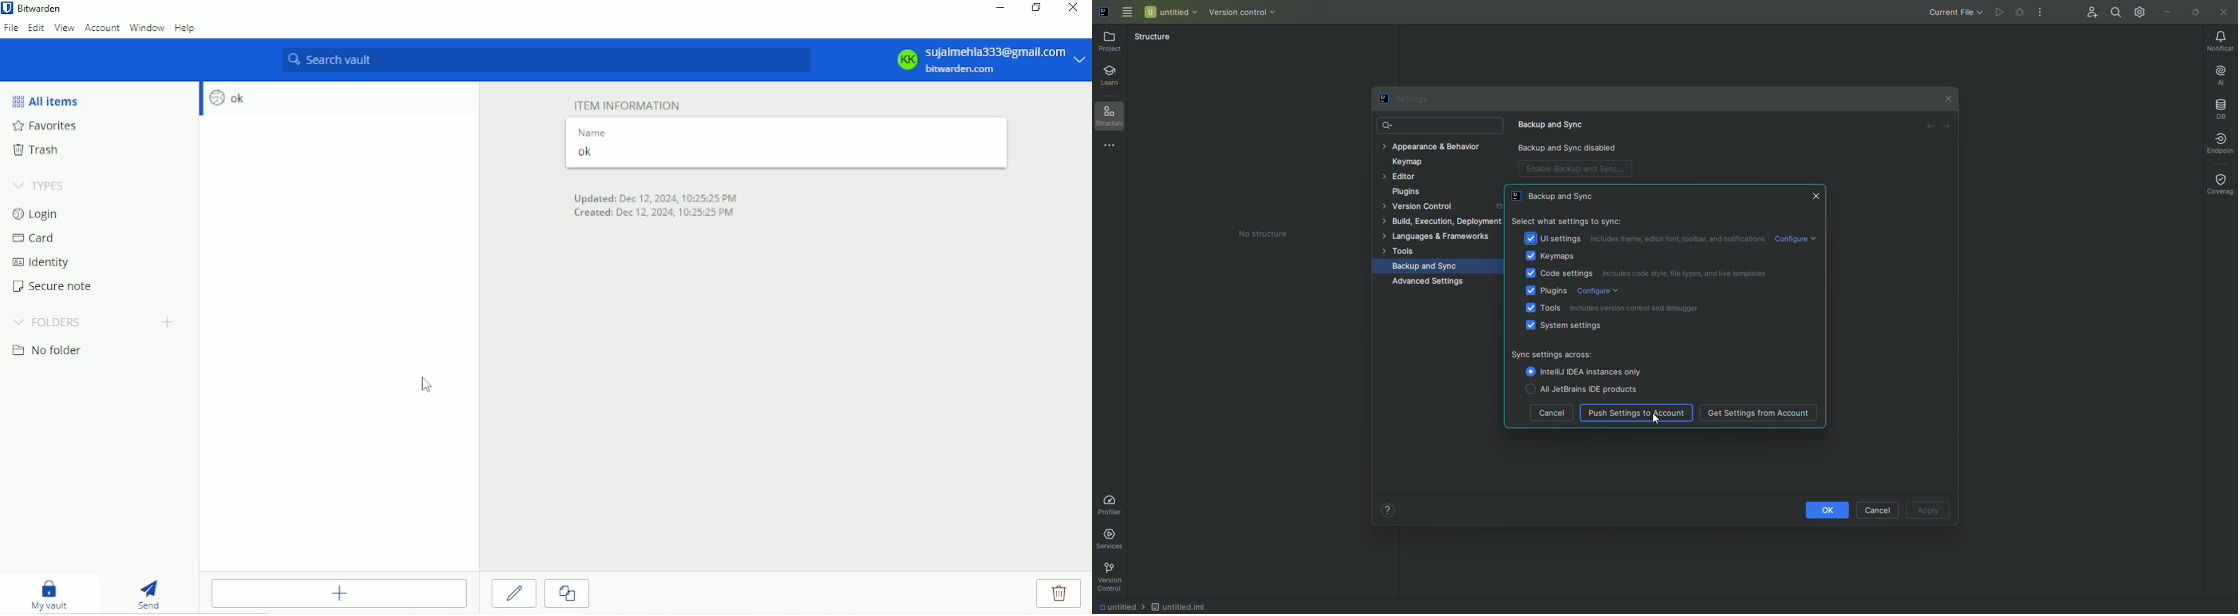  Describe the element at coordinates (1946, 13) in the screenshot. I see `Current File` at that location.